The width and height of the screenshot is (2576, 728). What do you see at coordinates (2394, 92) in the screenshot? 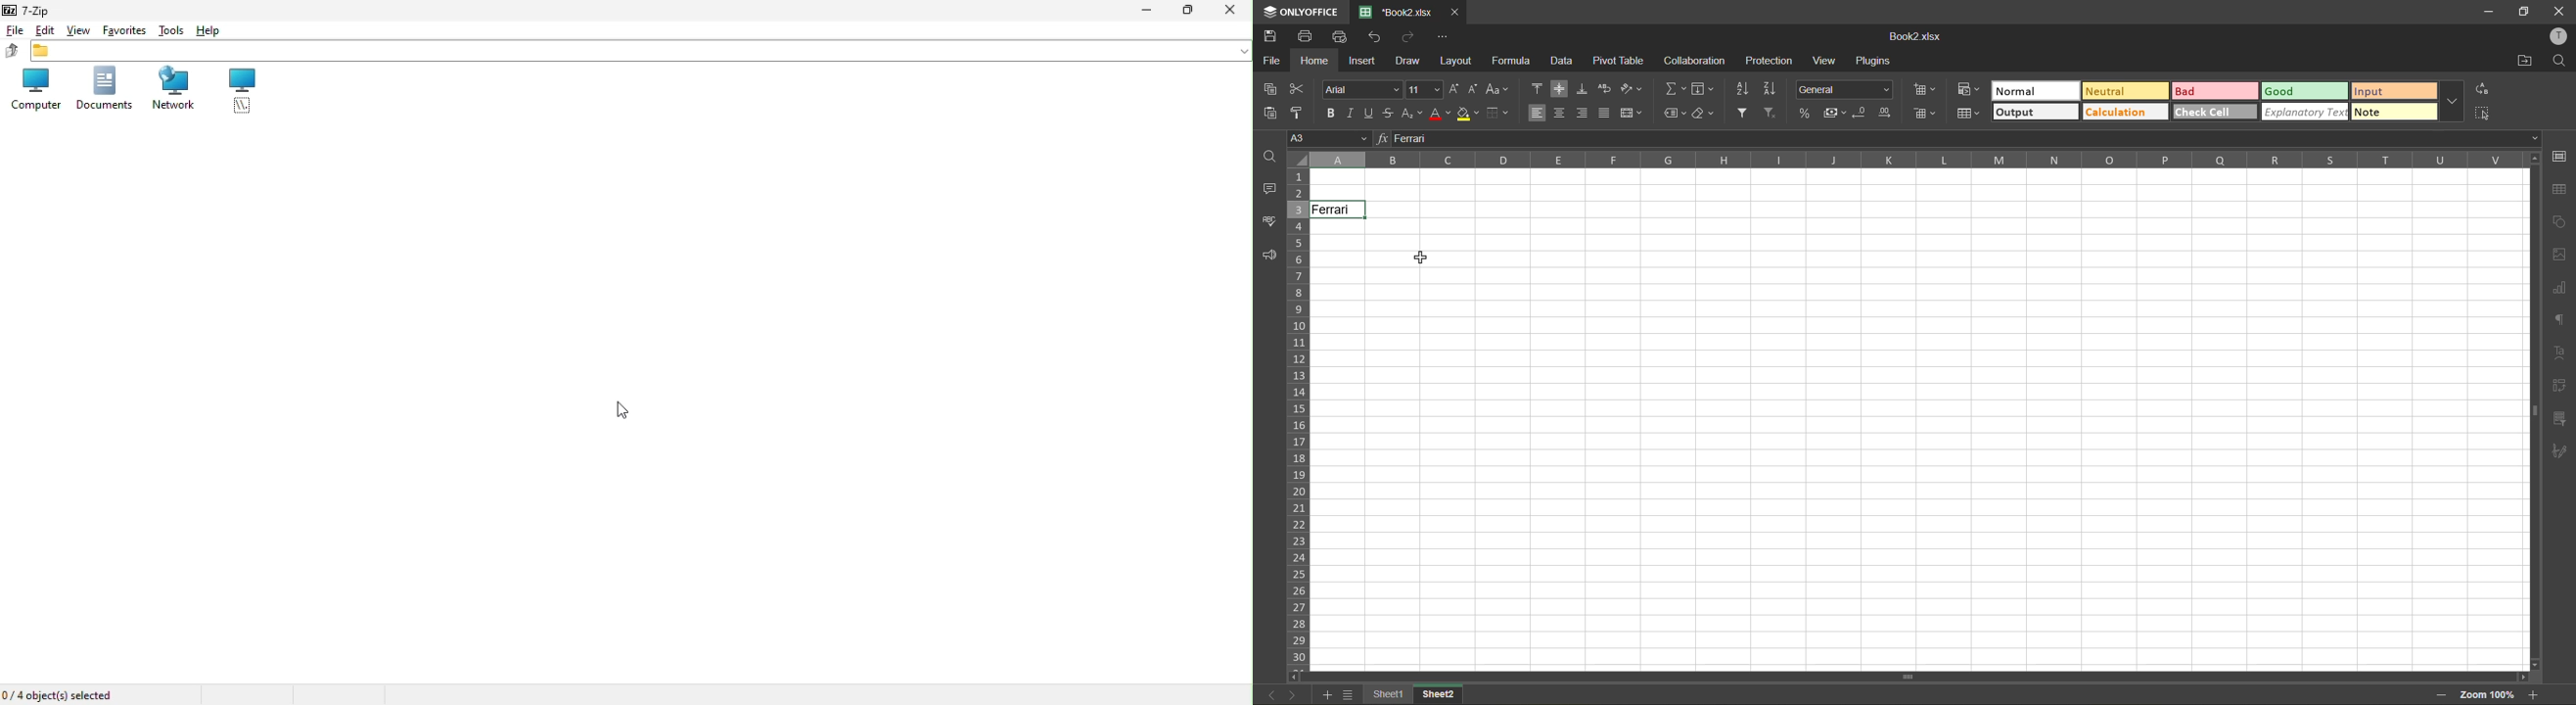
I see `input` at bounding box center [2394, 92].